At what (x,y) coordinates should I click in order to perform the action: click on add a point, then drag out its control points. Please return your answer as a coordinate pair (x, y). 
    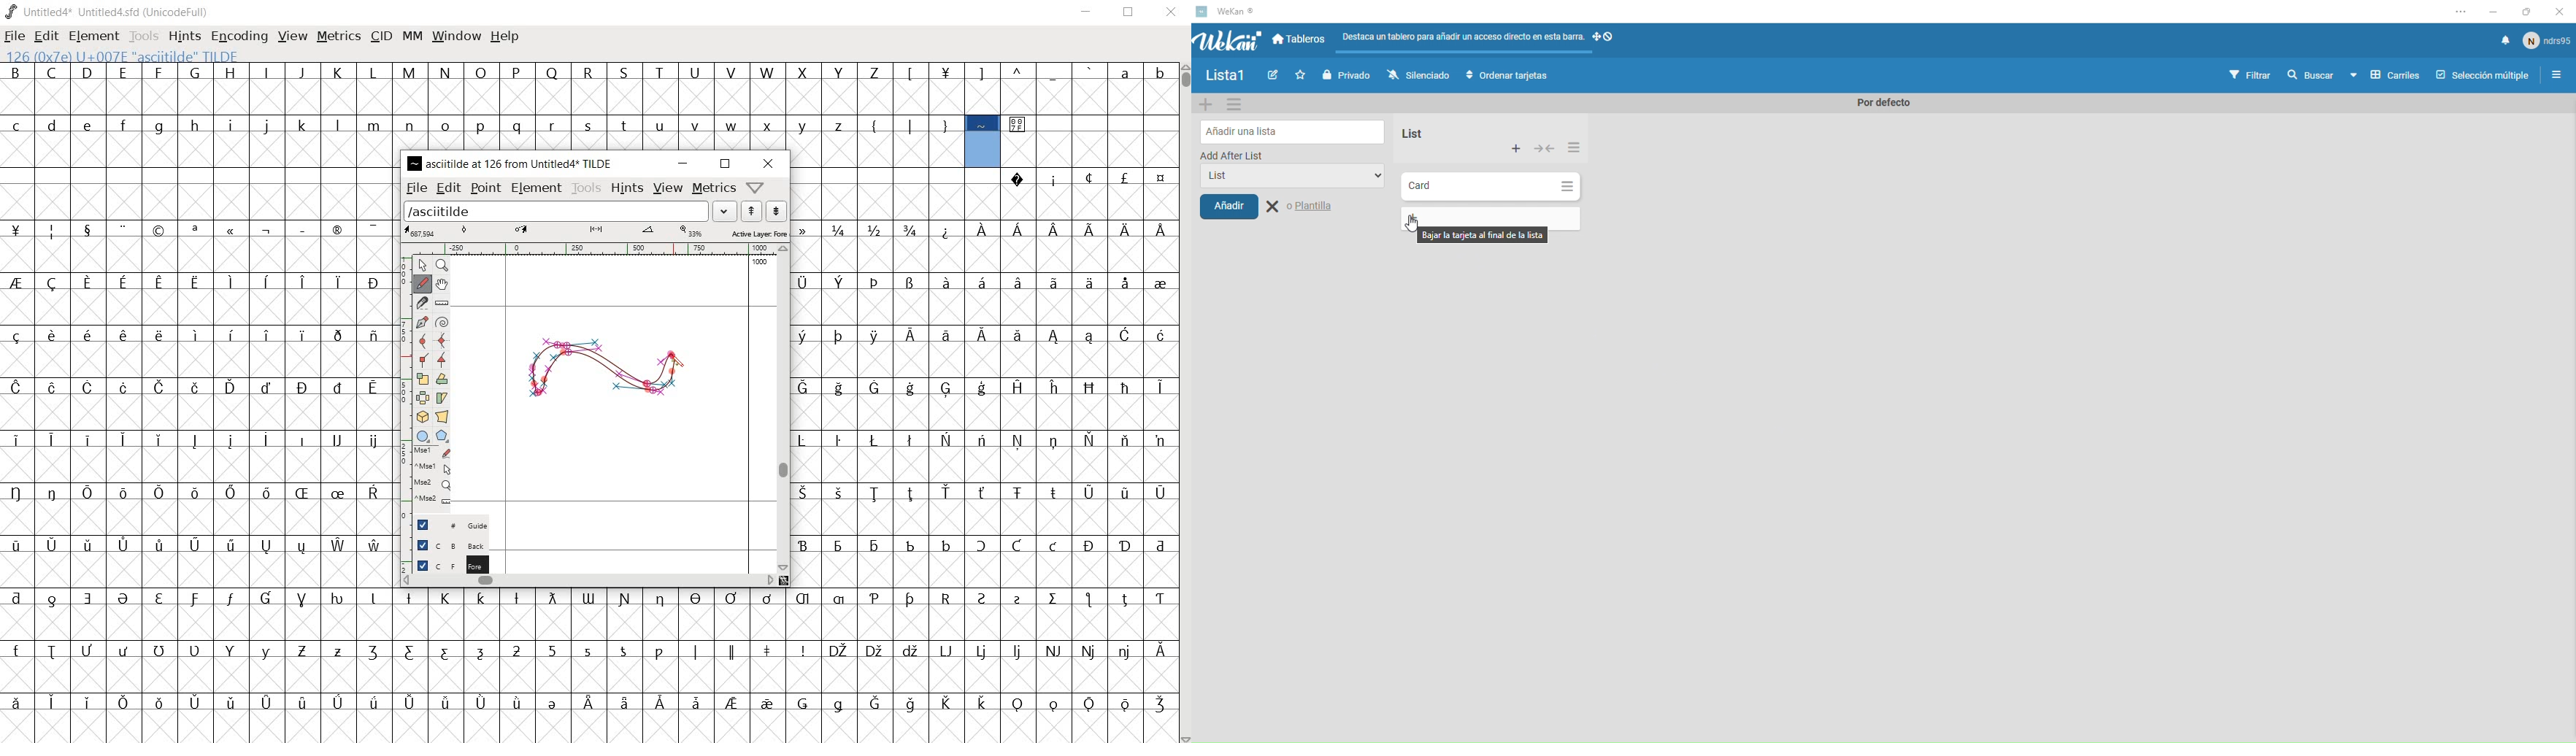
    Looking at the image, I should click on (420, 321).